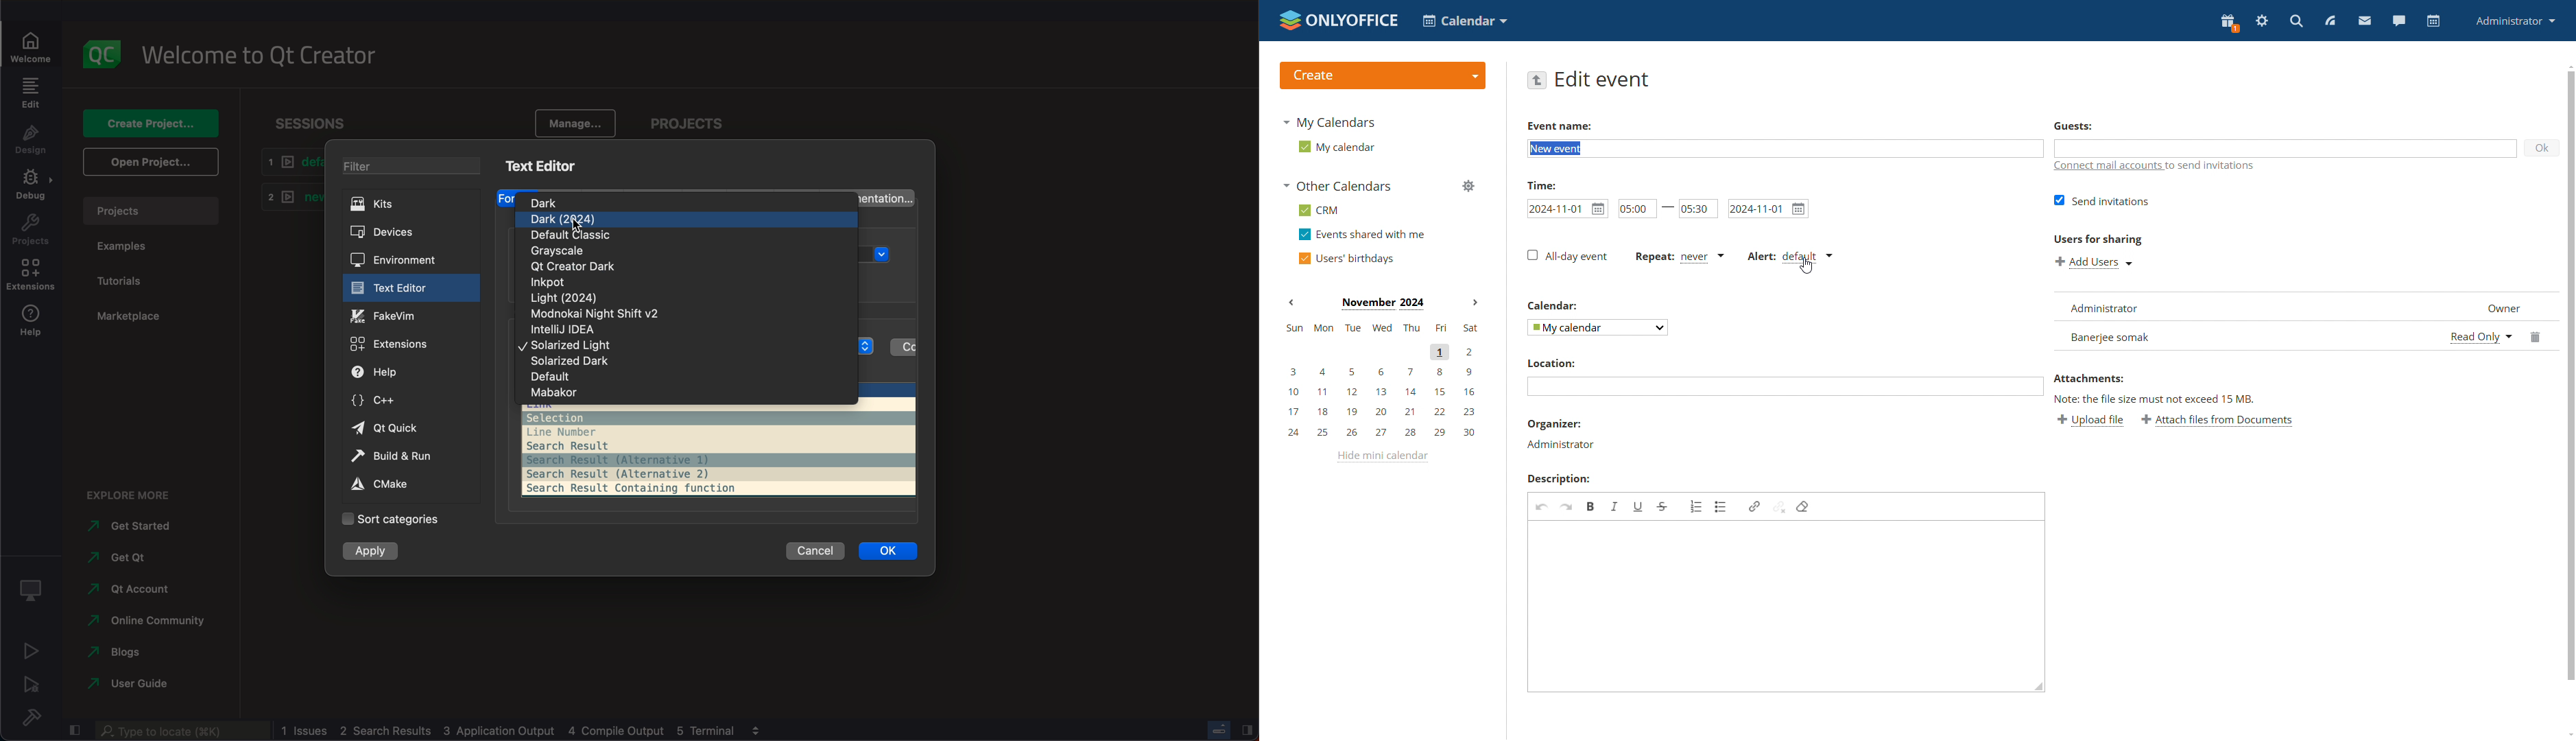 This screenshot has height=756, width=2576. I want to click on add user, so click(2095, 263).